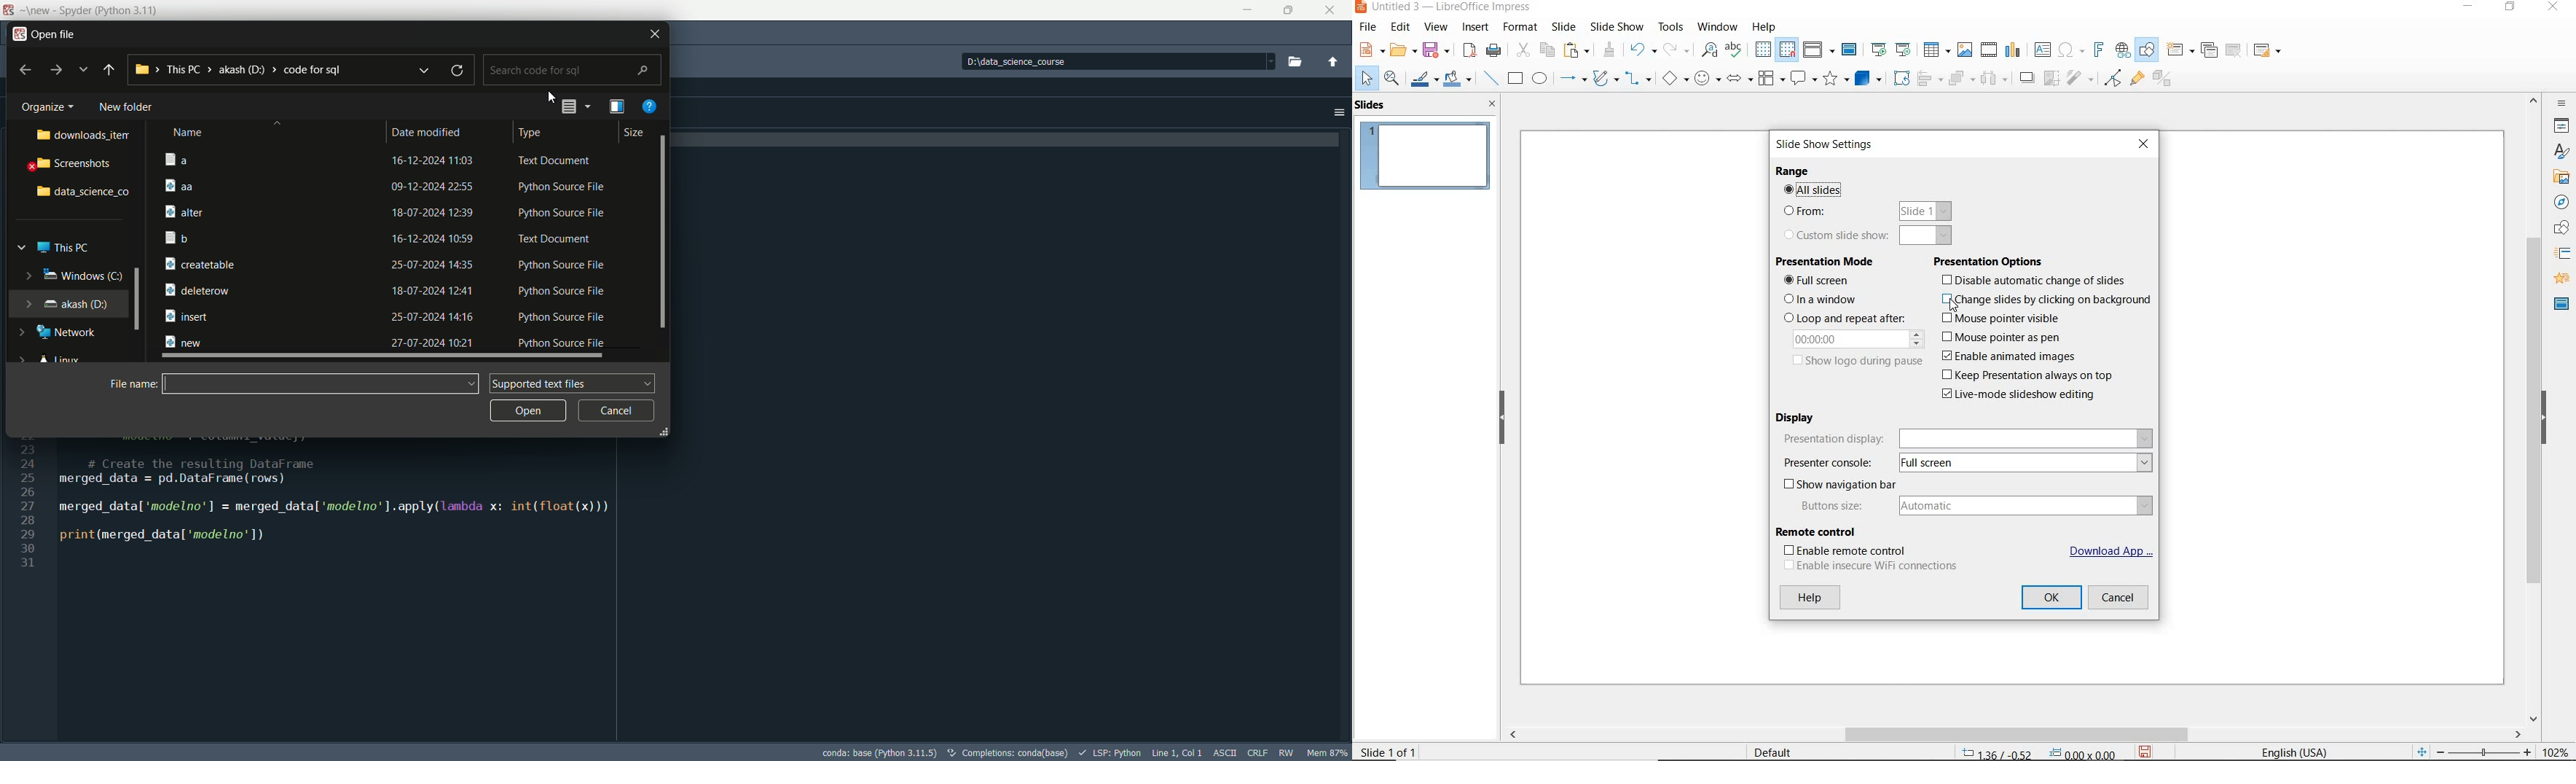  Describe the element at coordinates (1840, 319) in the screenshot. I see `LOOP AND REPEAT AFTER` at that location.